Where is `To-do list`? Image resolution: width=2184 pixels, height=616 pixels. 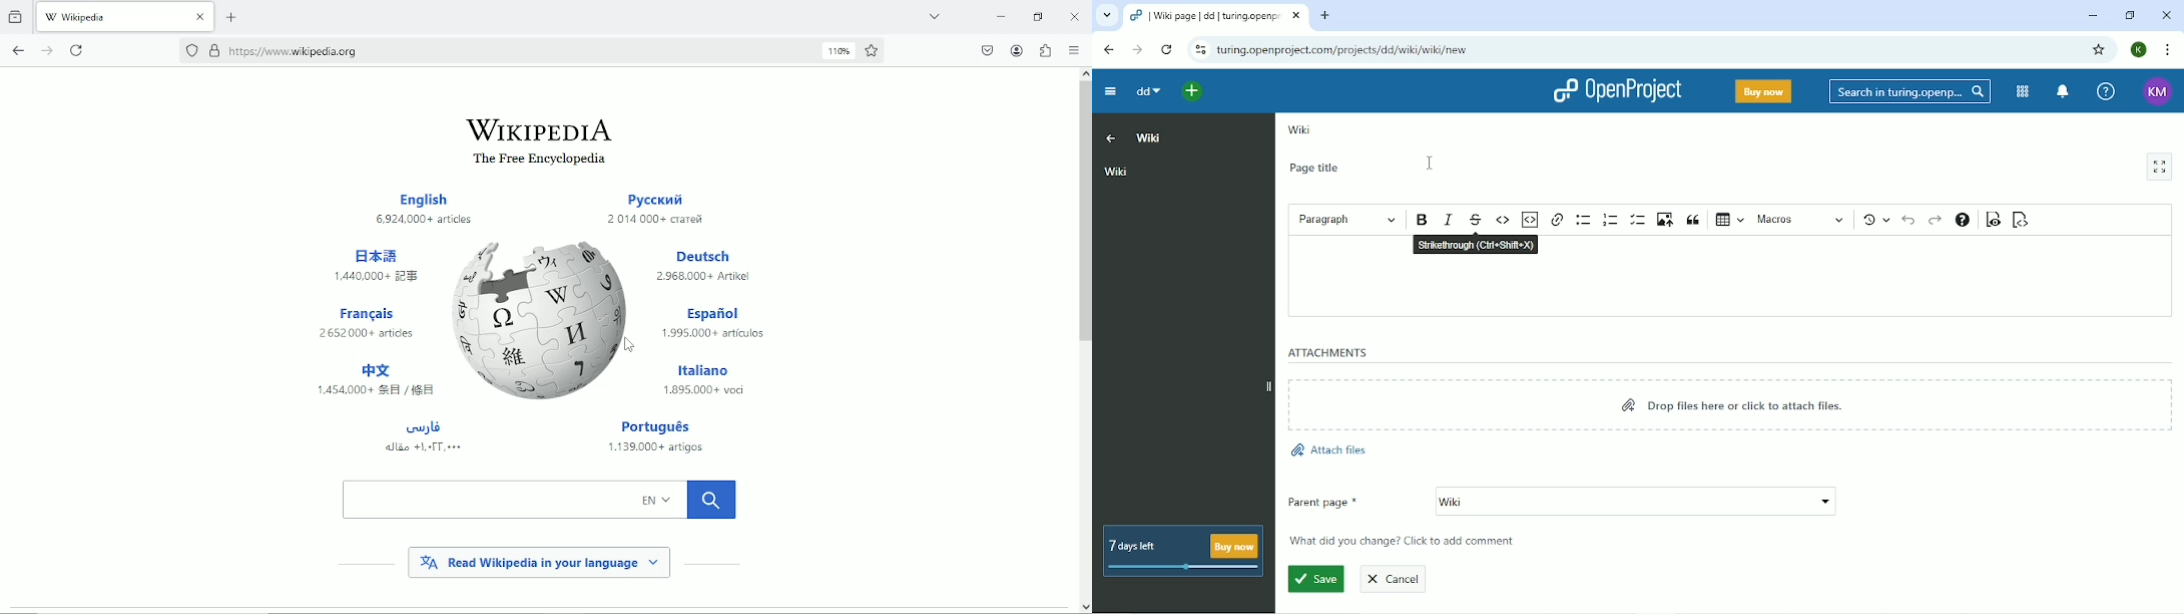
To-do list is located at coordinates (1638, 219).